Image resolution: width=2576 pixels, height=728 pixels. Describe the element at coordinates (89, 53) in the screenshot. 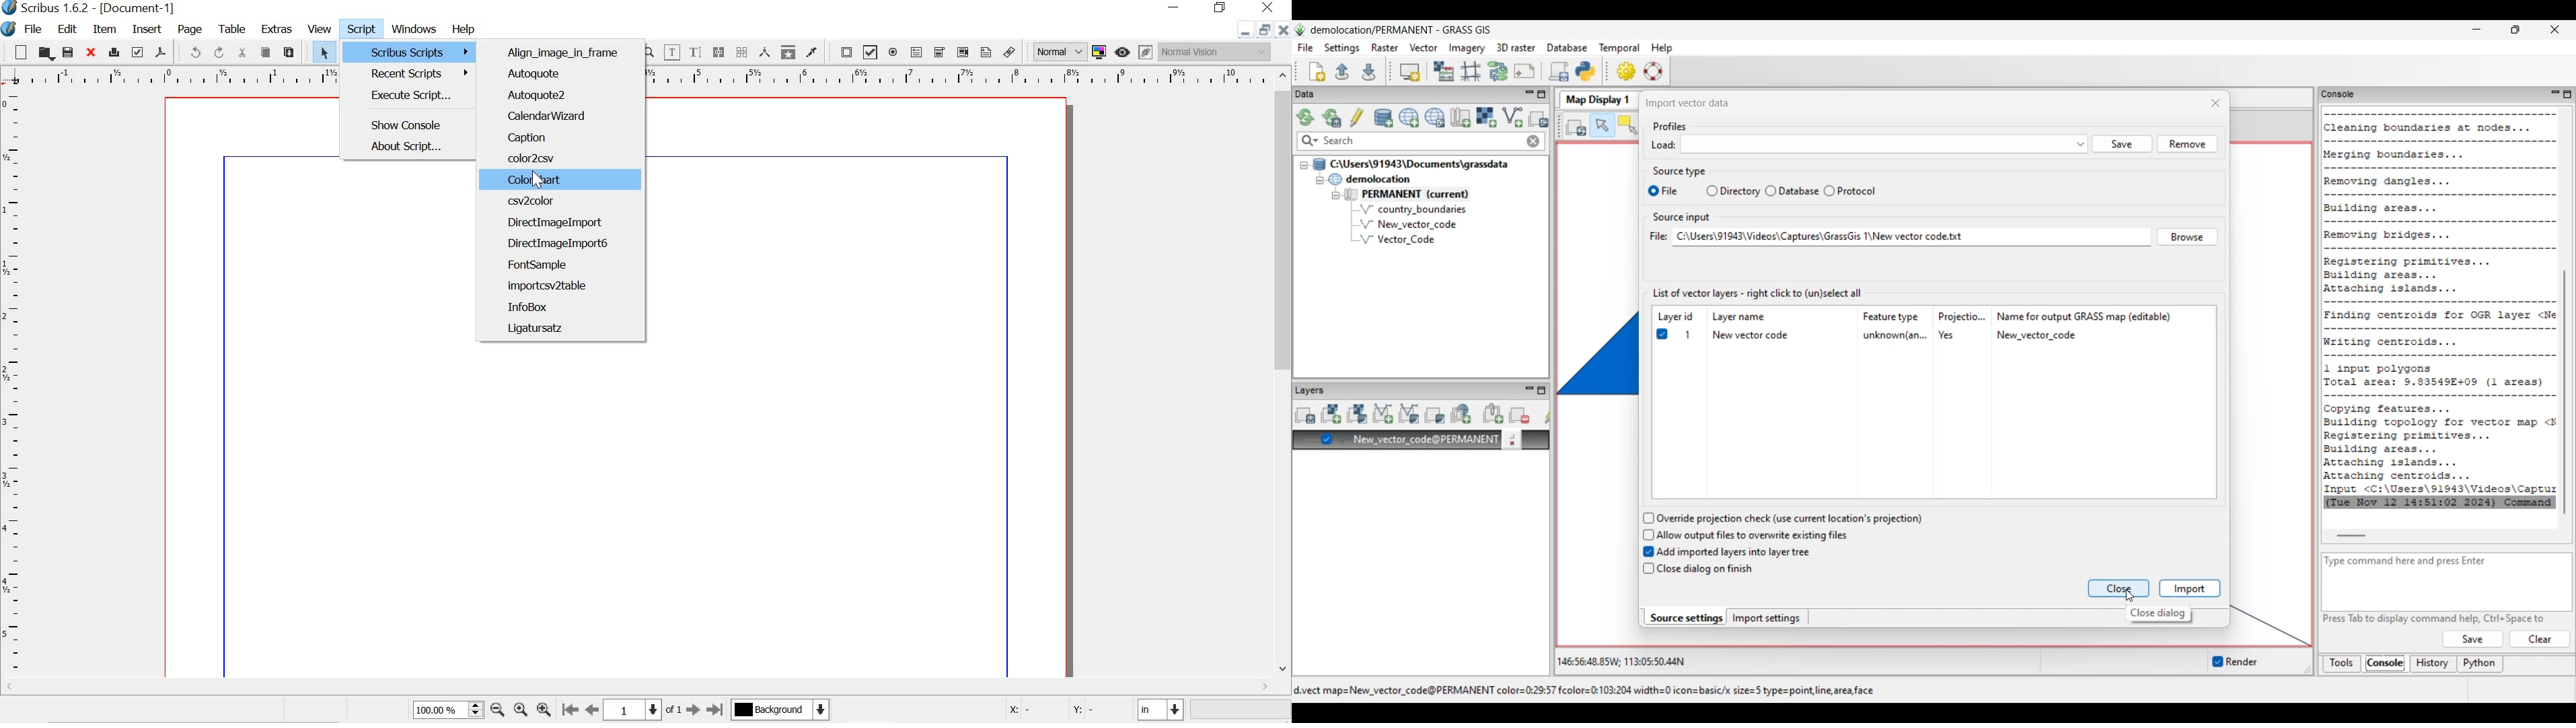

I see `close` at that location.